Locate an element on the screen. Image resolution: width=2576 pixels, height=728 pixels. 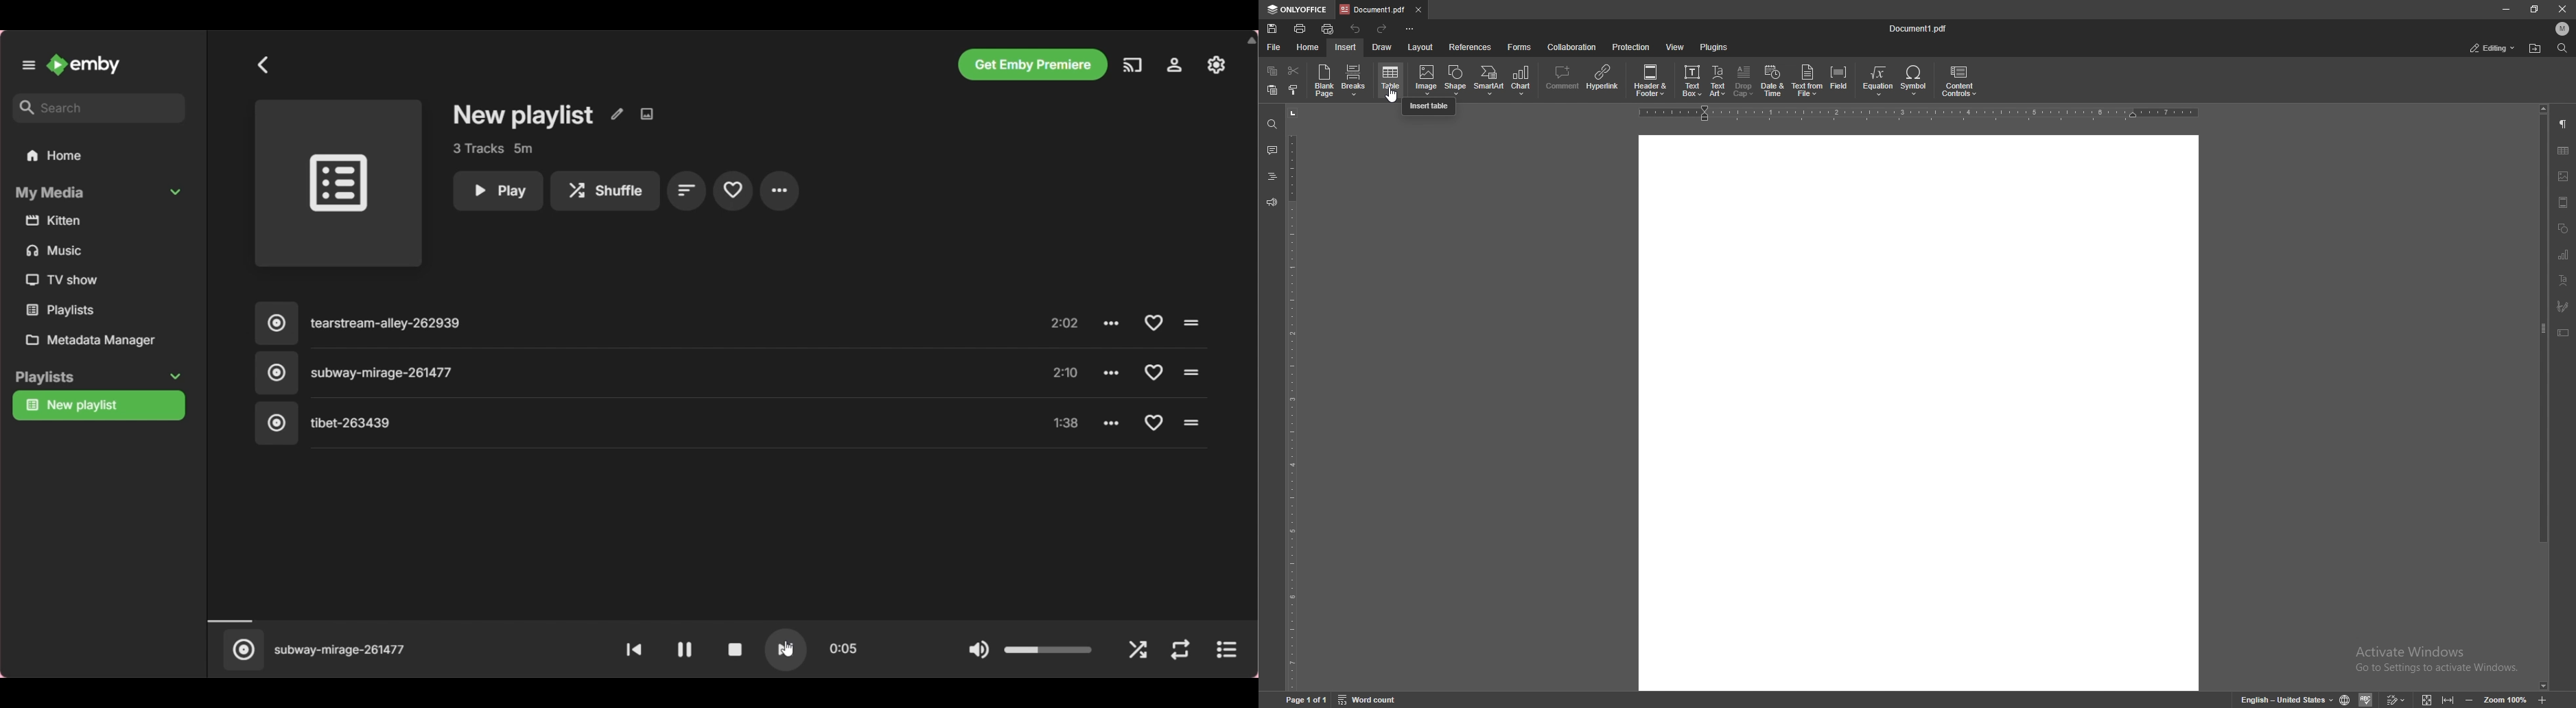
Play previous song is located at coordinates (634, 648).